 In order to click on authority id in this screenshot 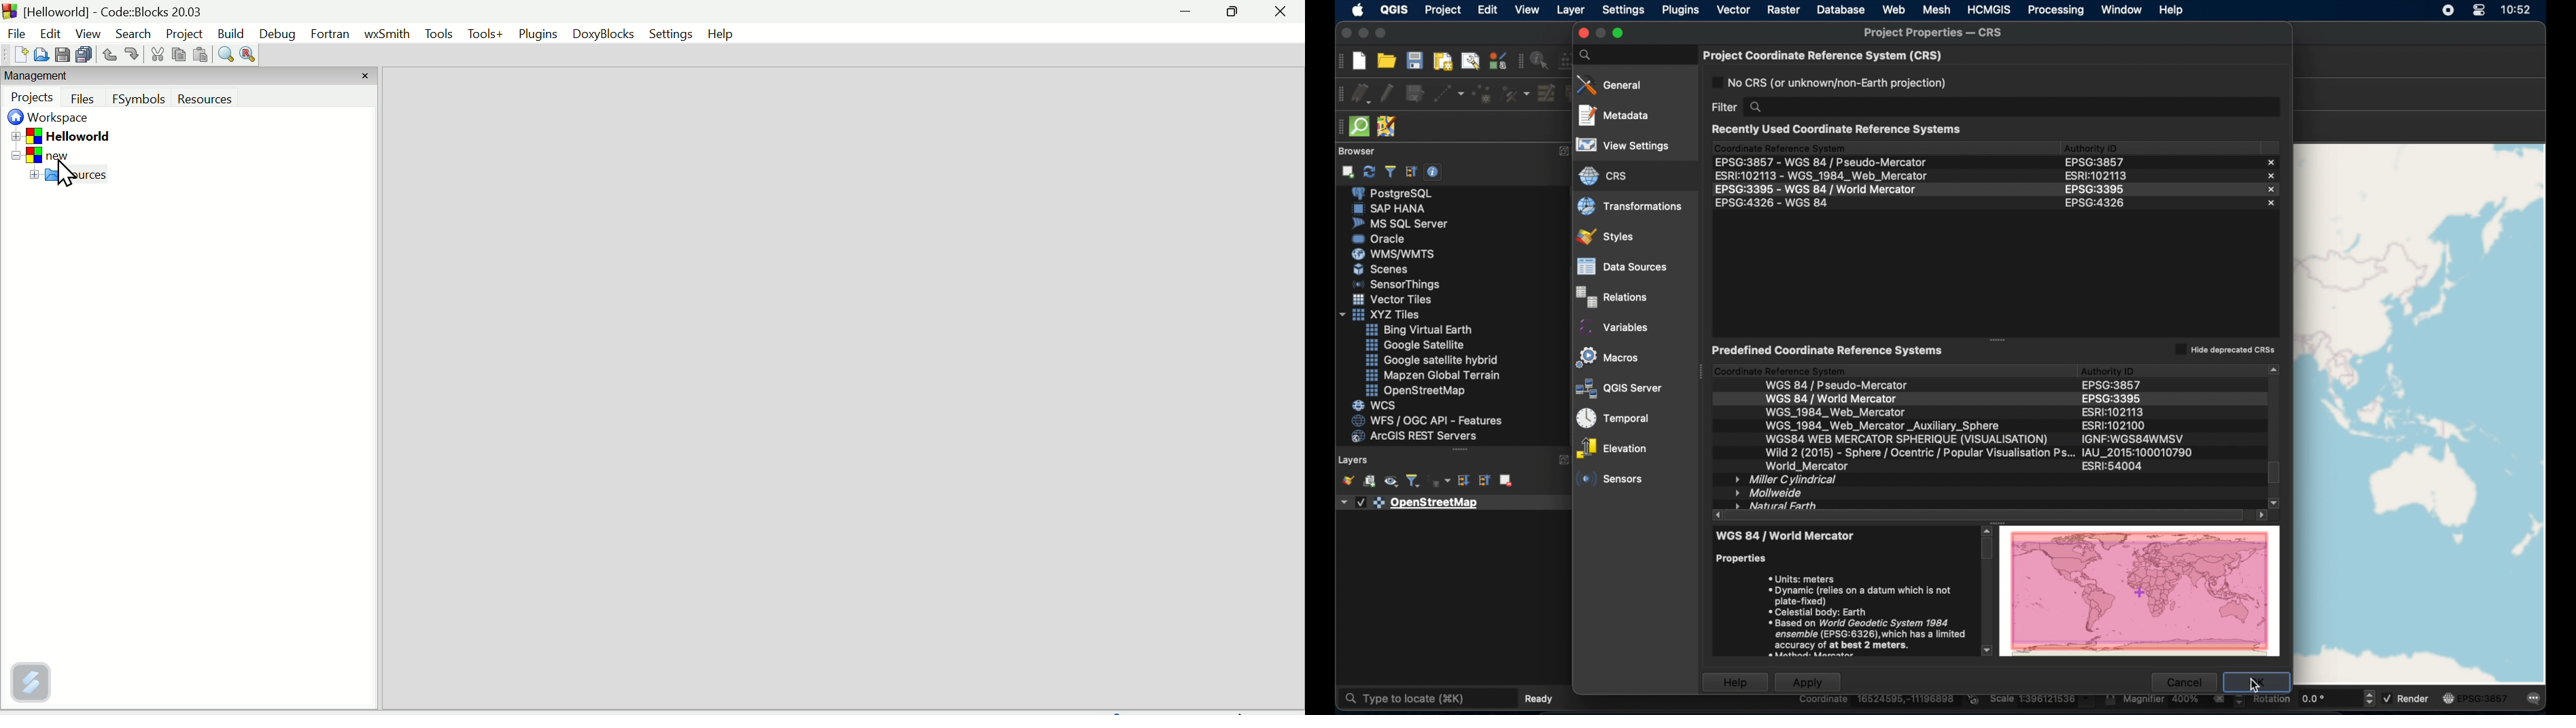, I will do `click(2120, 386)`.